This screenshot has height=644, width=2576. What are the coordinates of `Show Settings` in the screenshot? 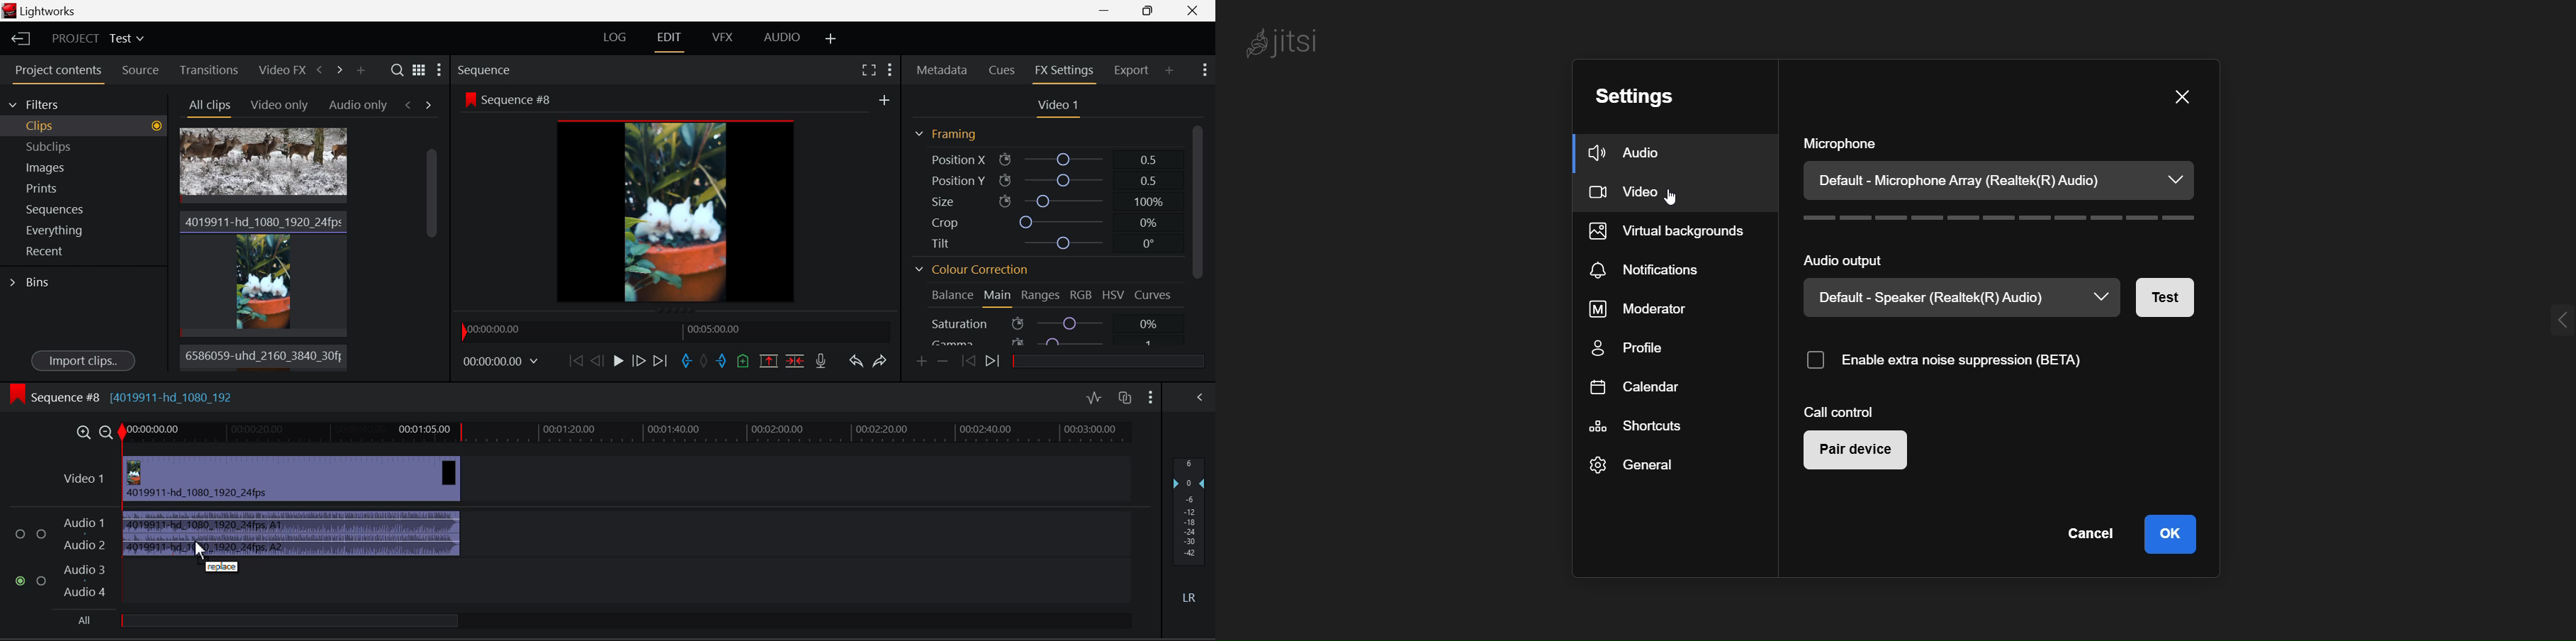 It's located at (441, 68).